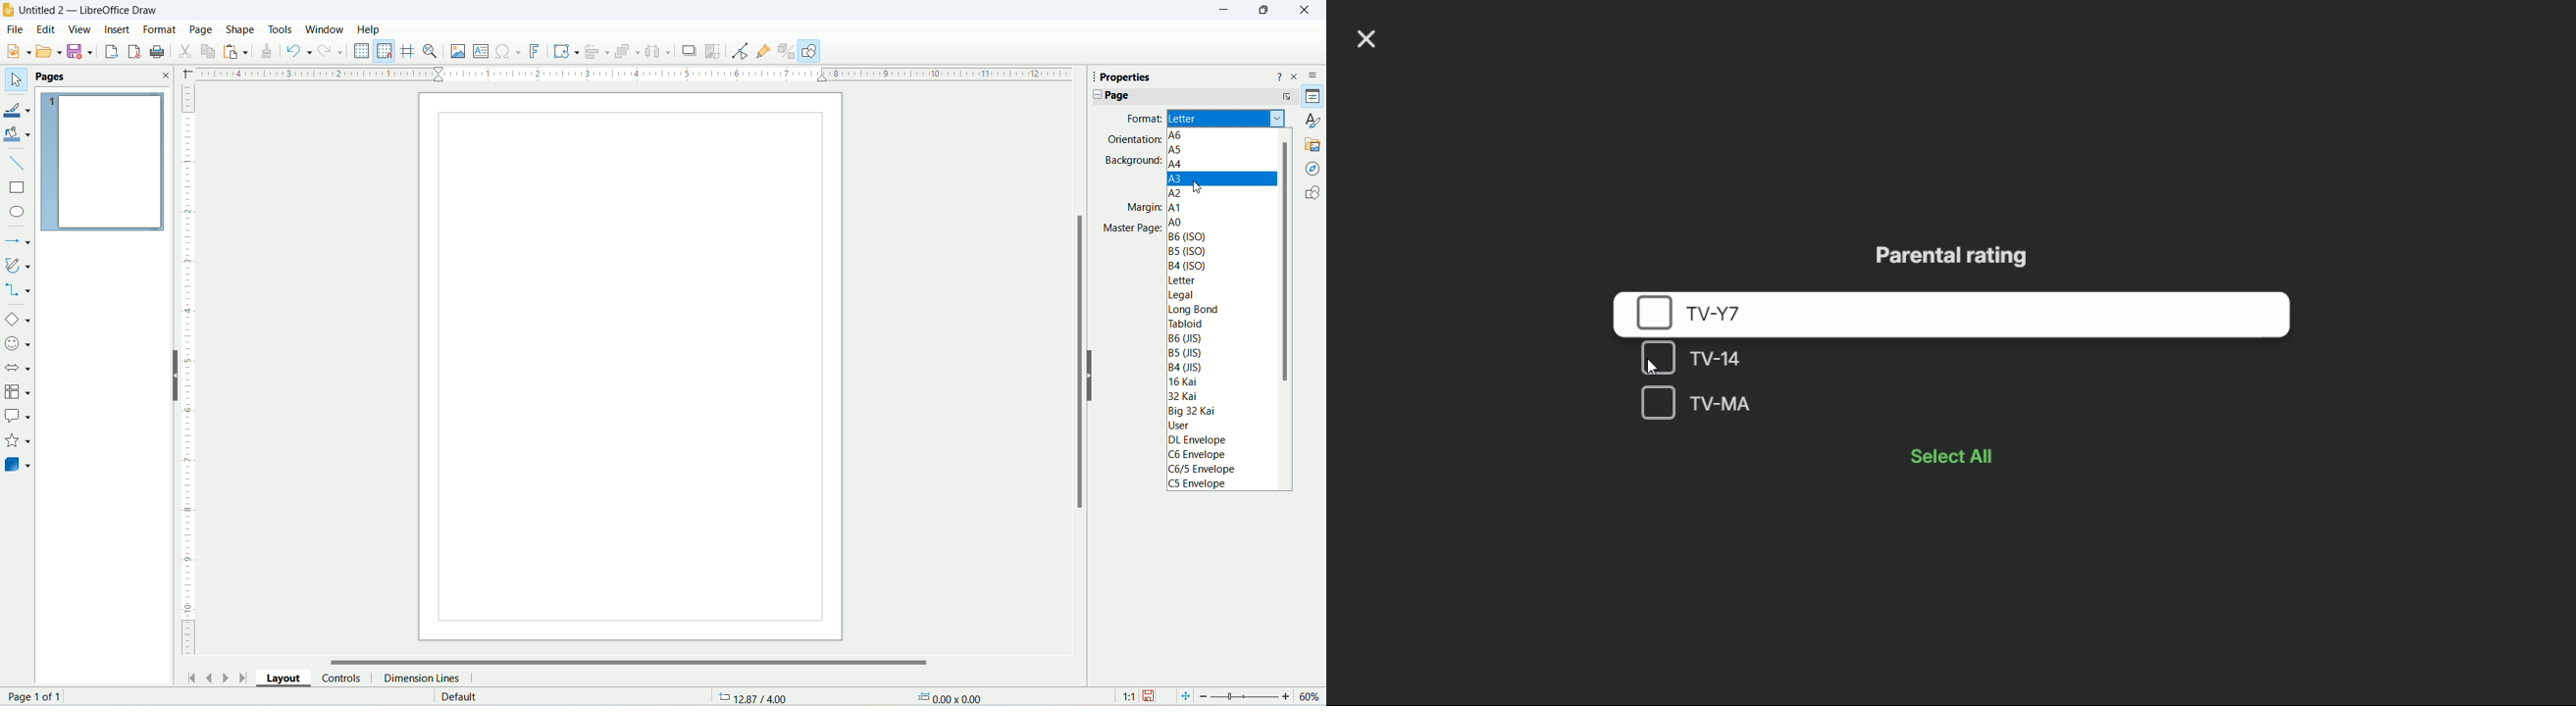 The width and height of the screenshot is (2576, 728). I want to click on connectors, so click(18, 292).